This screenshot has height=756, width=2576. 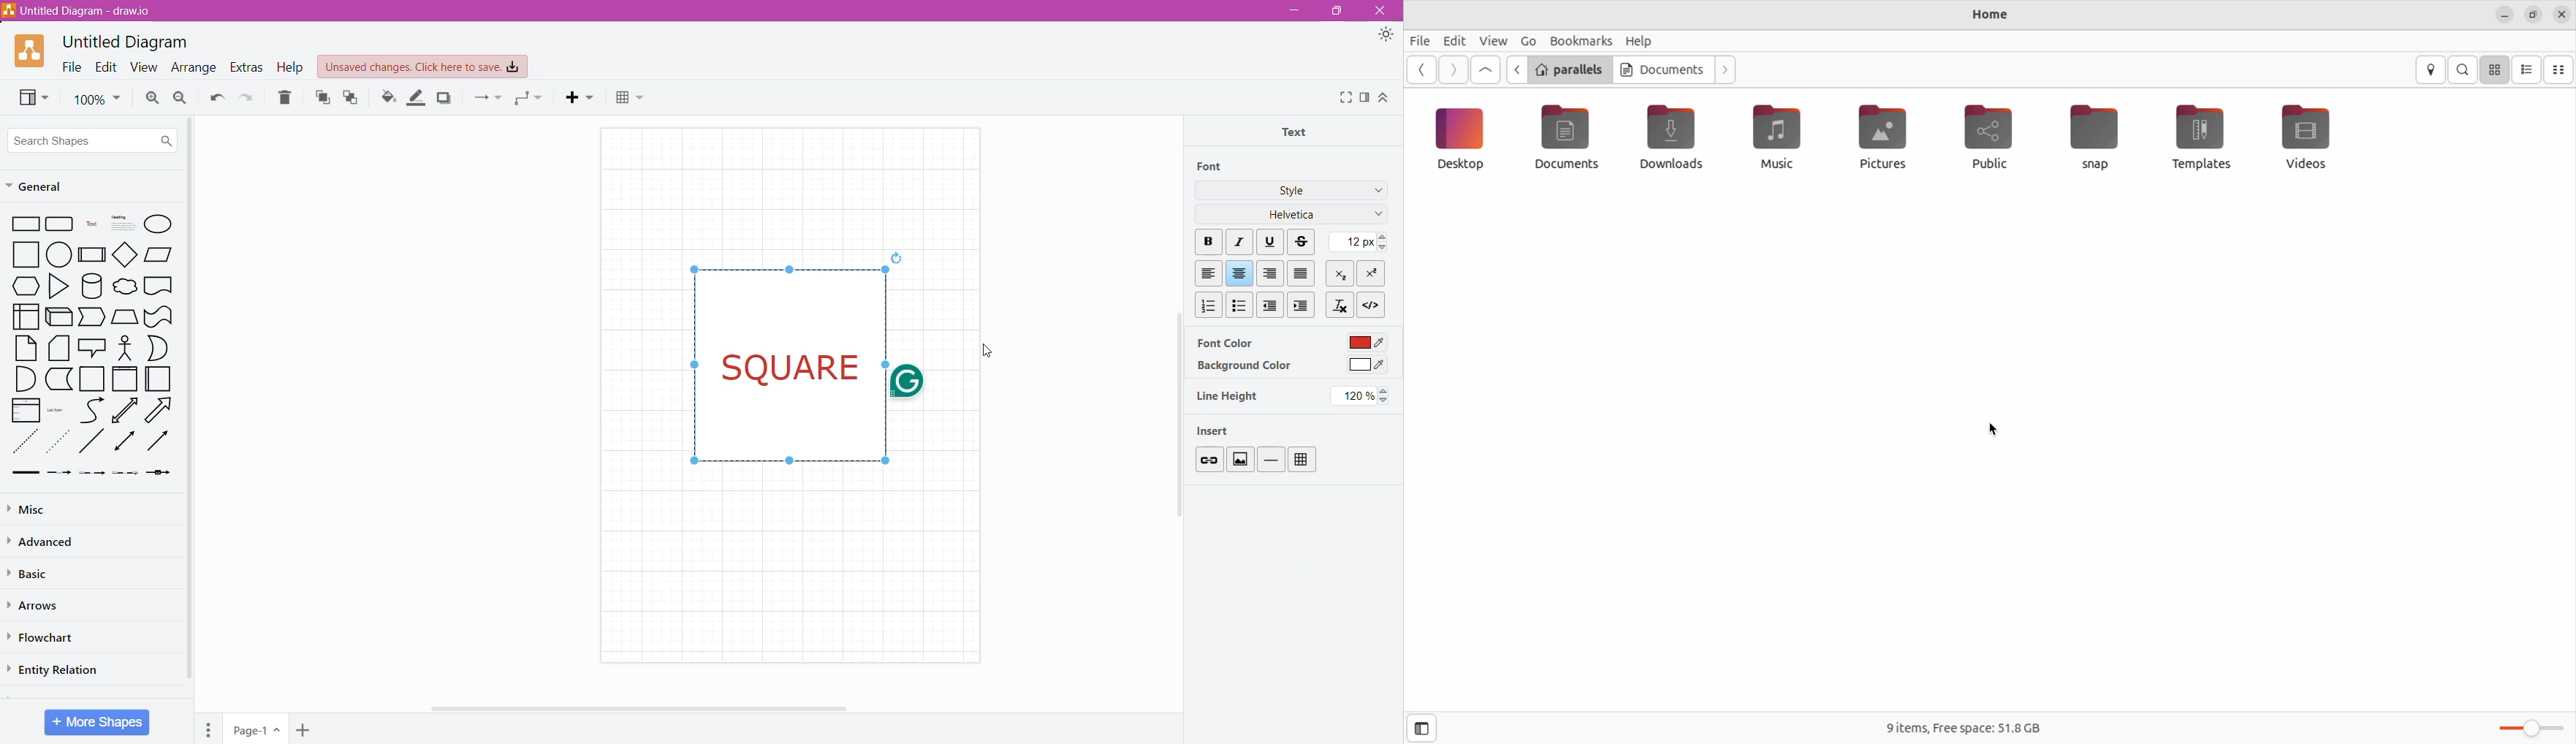 I want to click on Style, so click(x=1292, y=189).